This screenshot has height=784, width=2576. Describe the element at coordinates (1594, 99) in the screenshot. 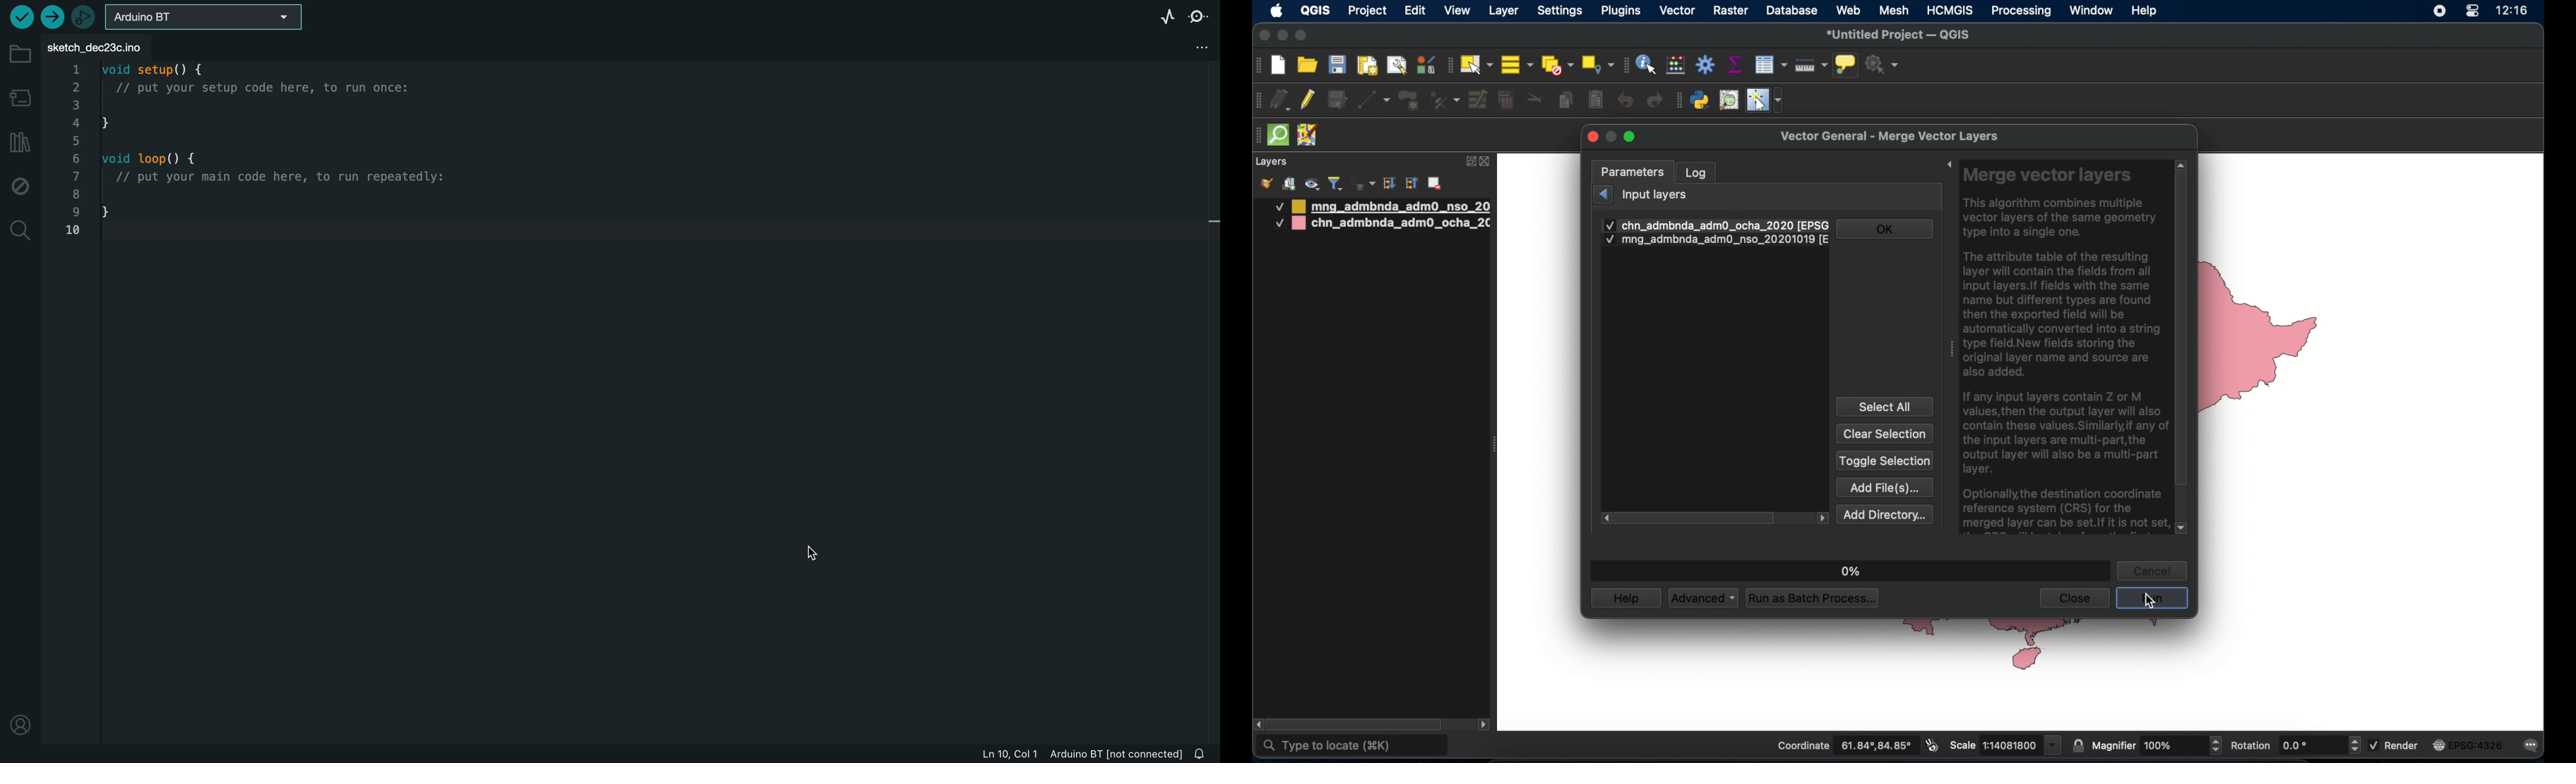

I see `paste features` at that location.